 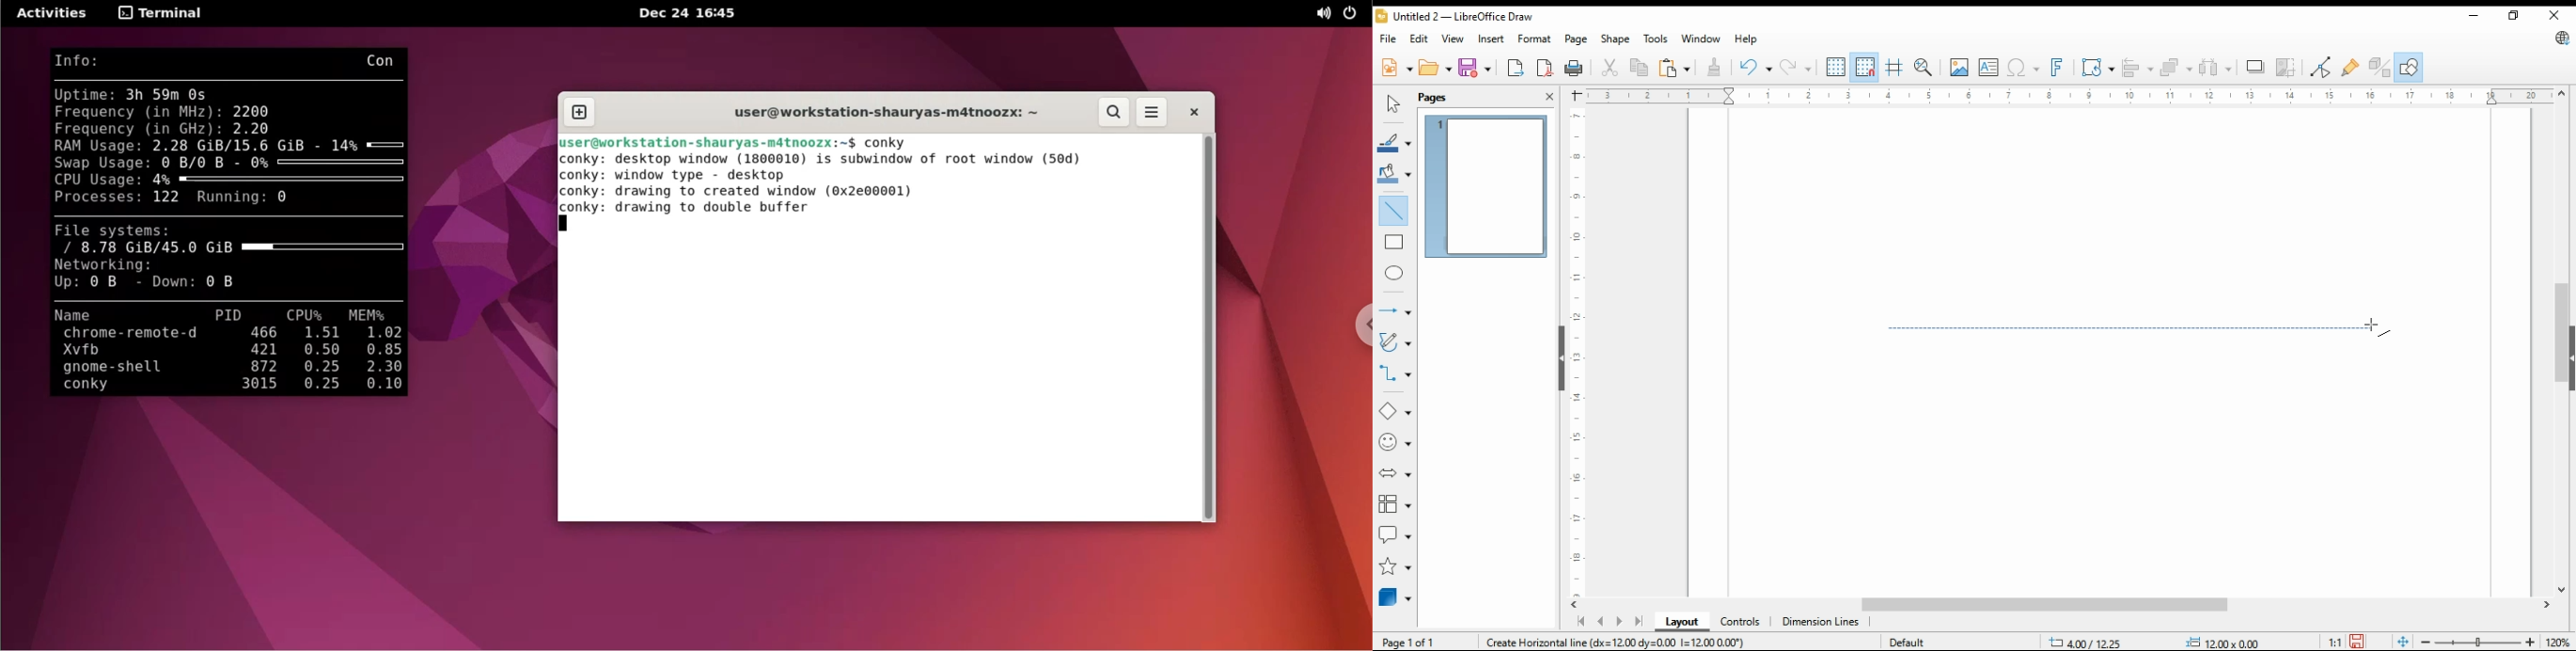 What do you see at coordinates (1516, 67) in the screenshot?
I see `export` at bounding box center [1516, 67].